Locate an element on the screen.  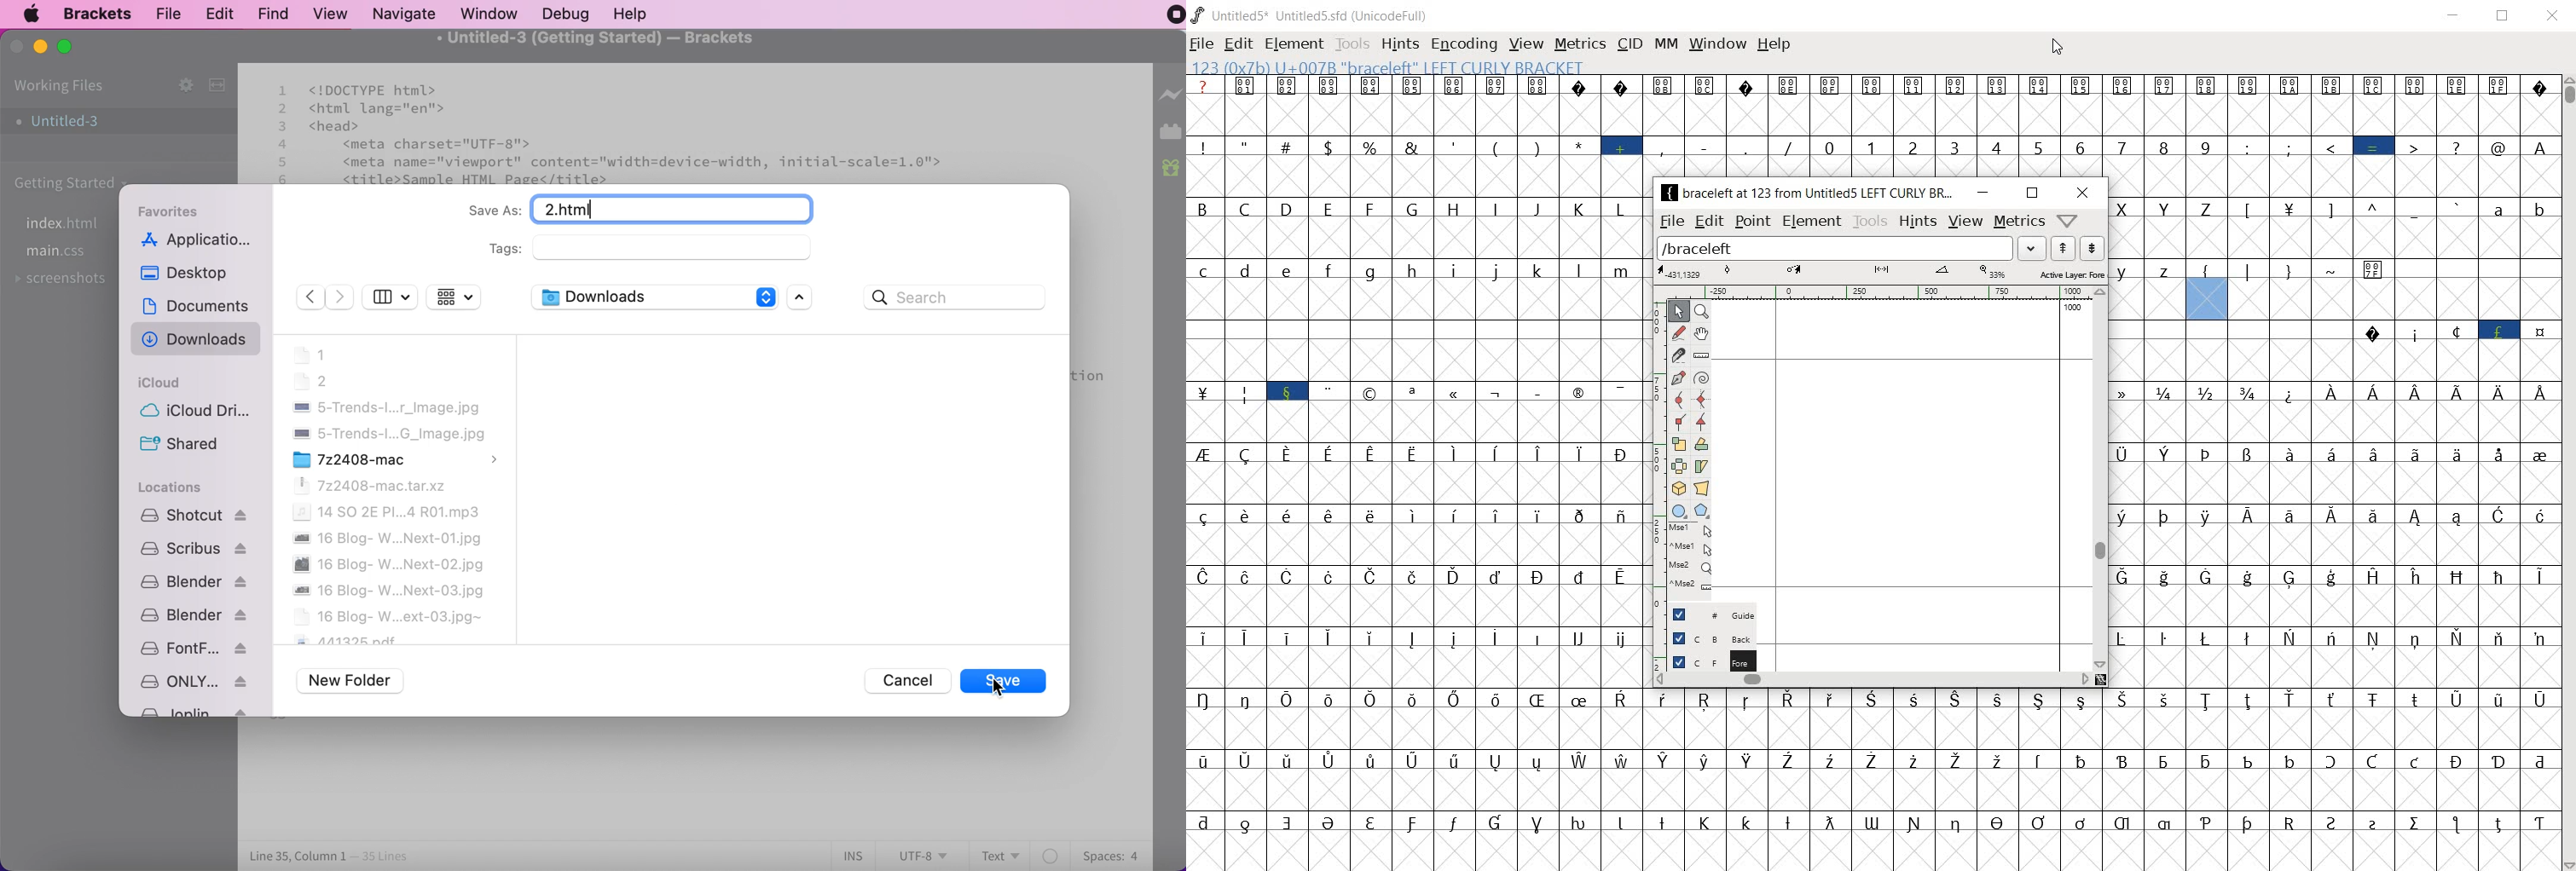
active layer: fore is located at coordinates (1881, 272).